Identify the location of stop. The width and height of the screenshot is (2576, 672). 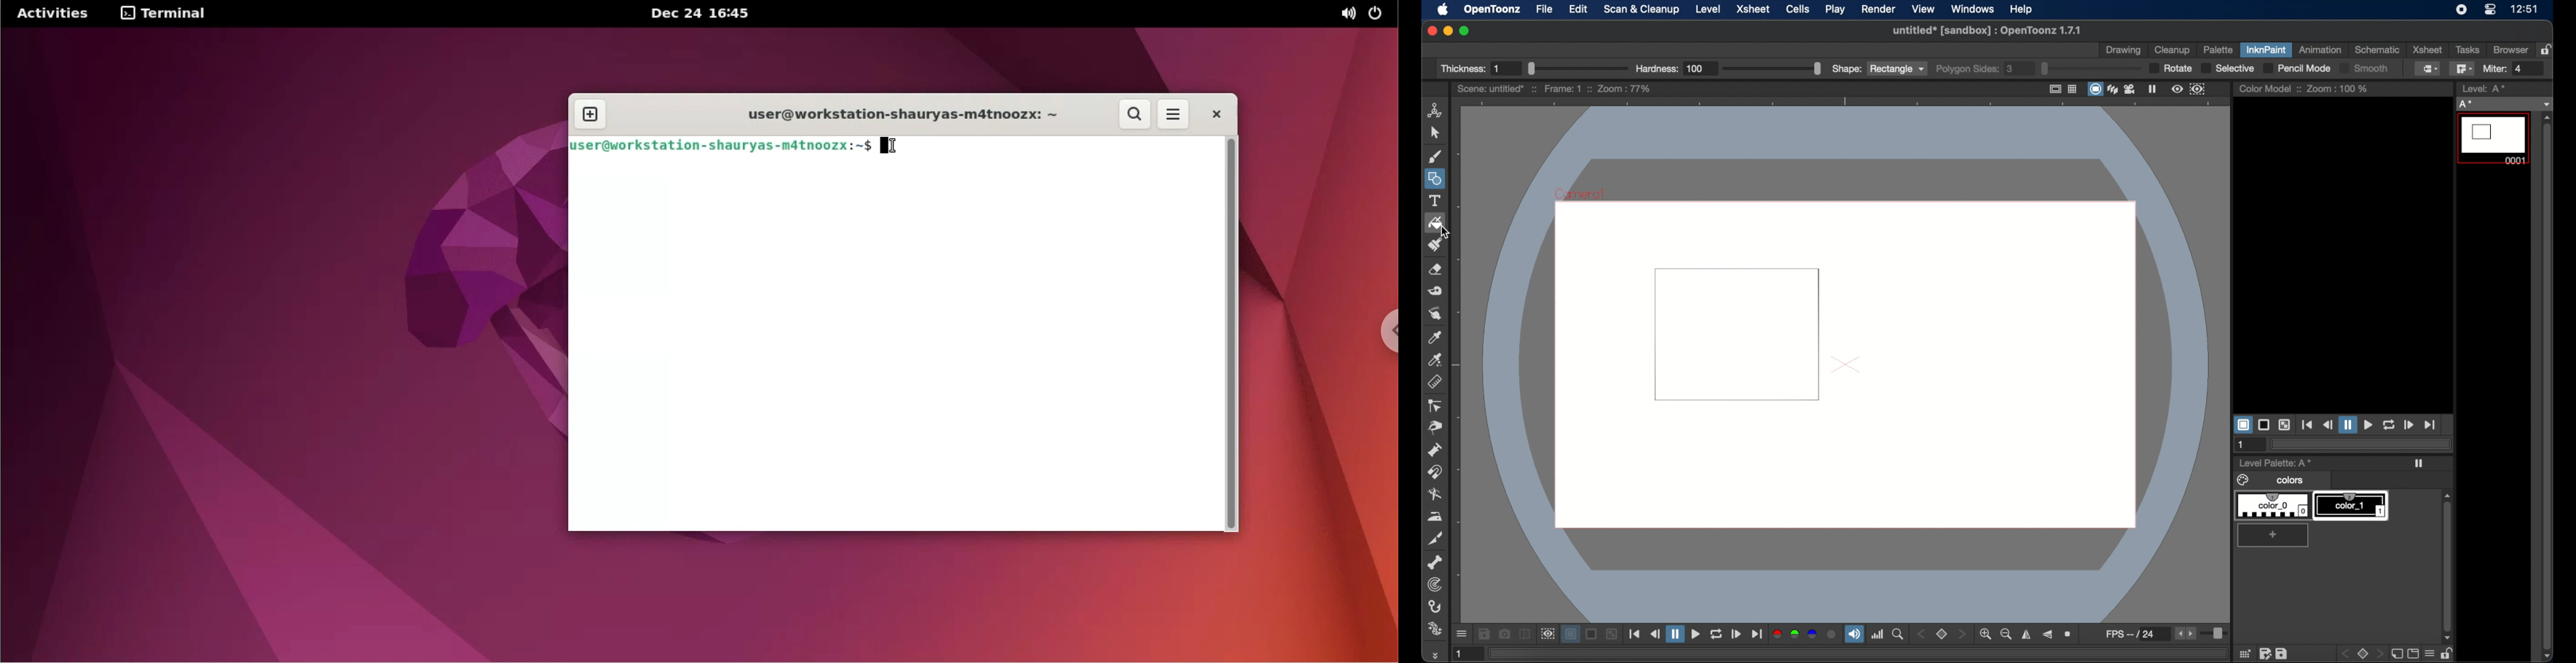
(2364, 653).